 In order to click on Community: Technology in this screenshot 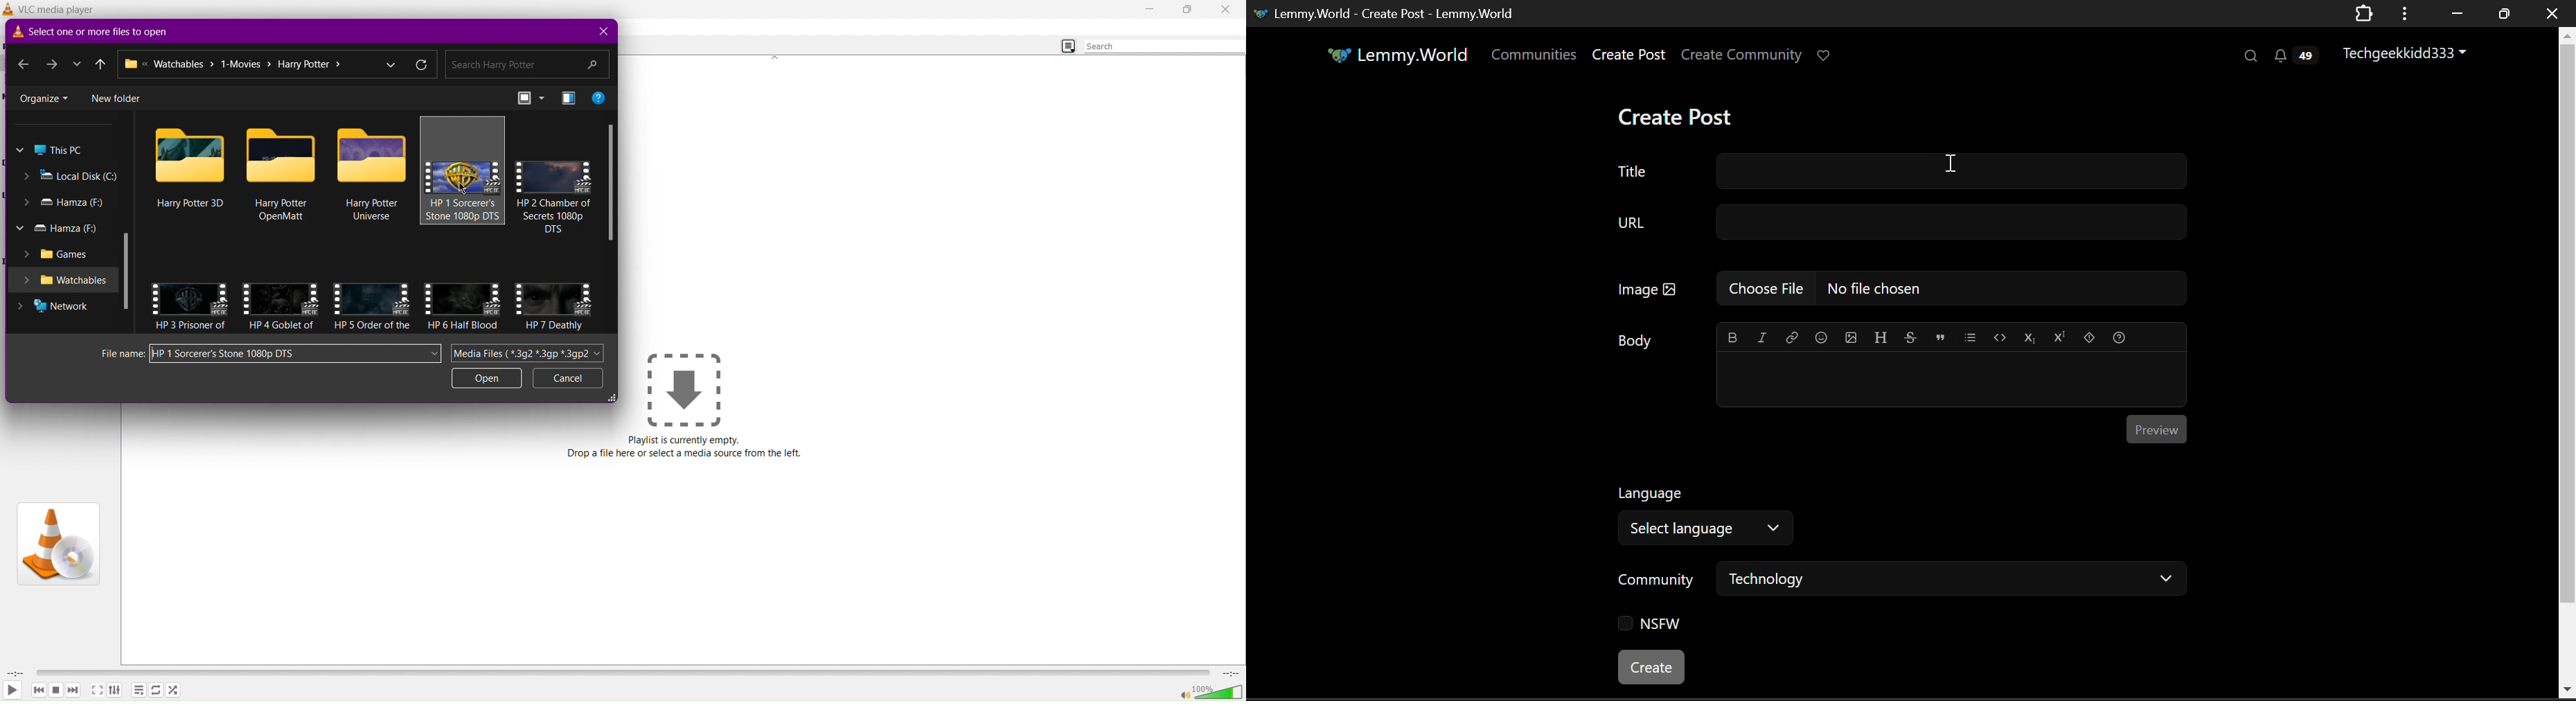, I will do `click(1898, 583)`.